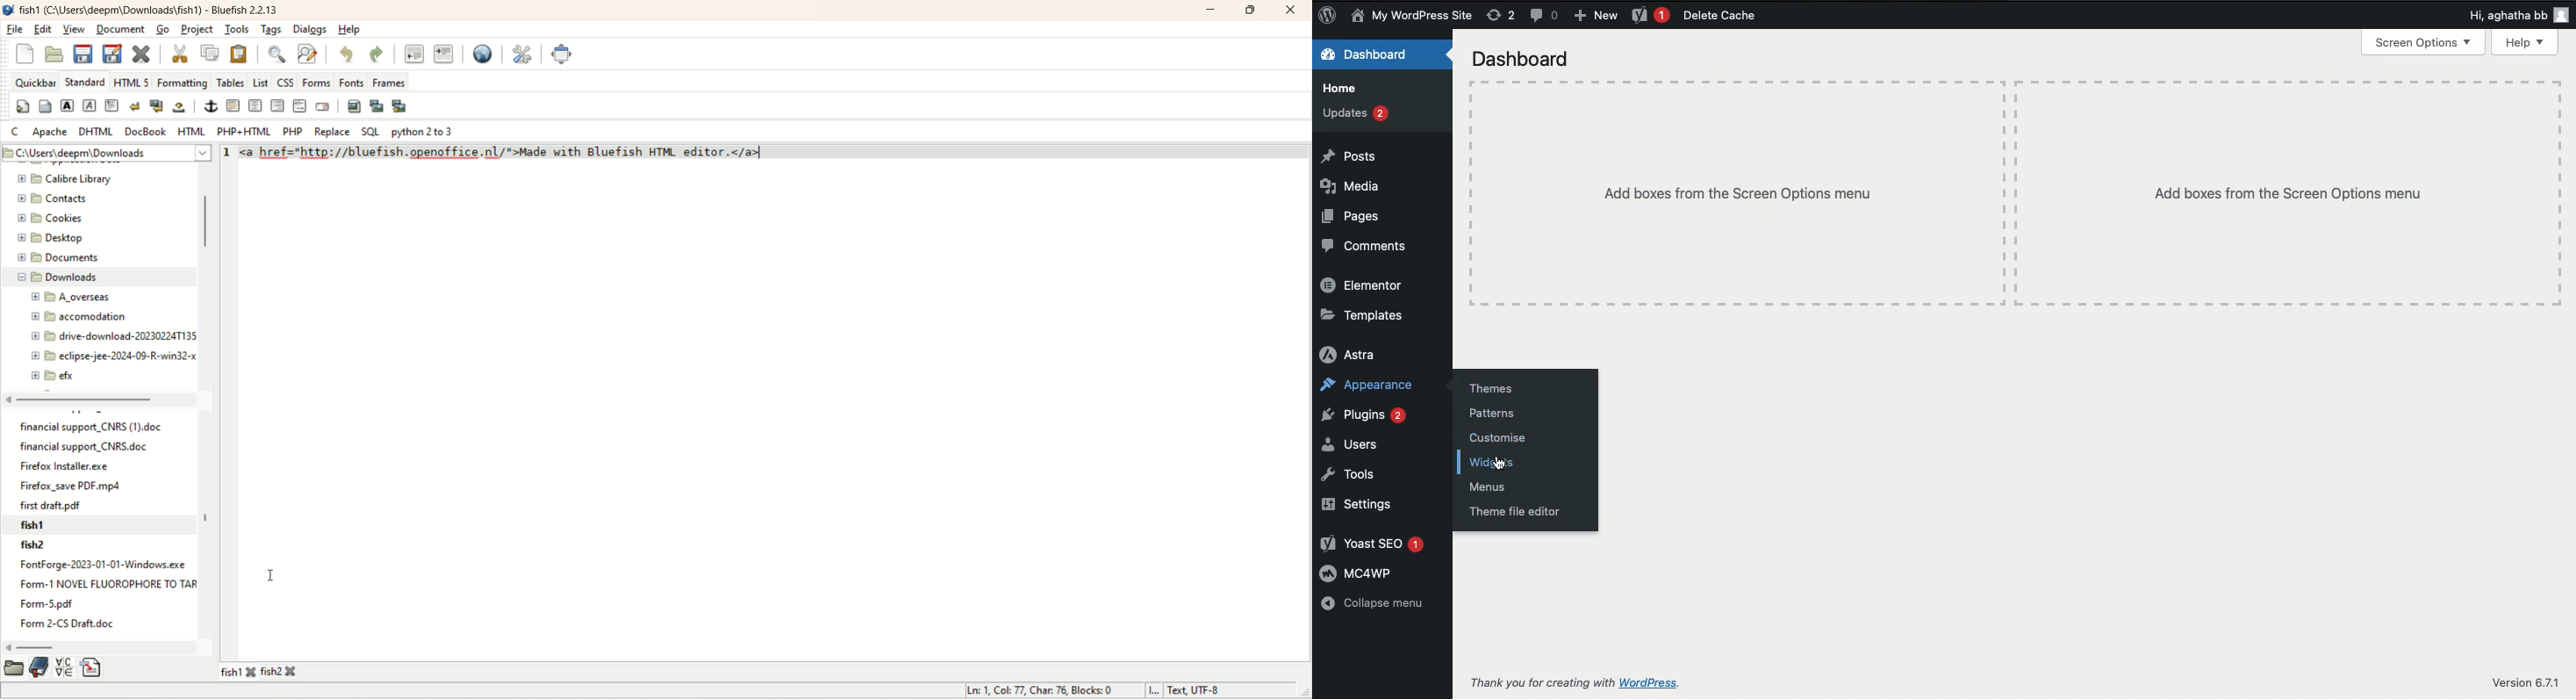 The height and width of the screenshot is (700, 2576). What do you see at coordinates (108, 154) in the screenshot?
I see `location` at bounding box center [108, 154].